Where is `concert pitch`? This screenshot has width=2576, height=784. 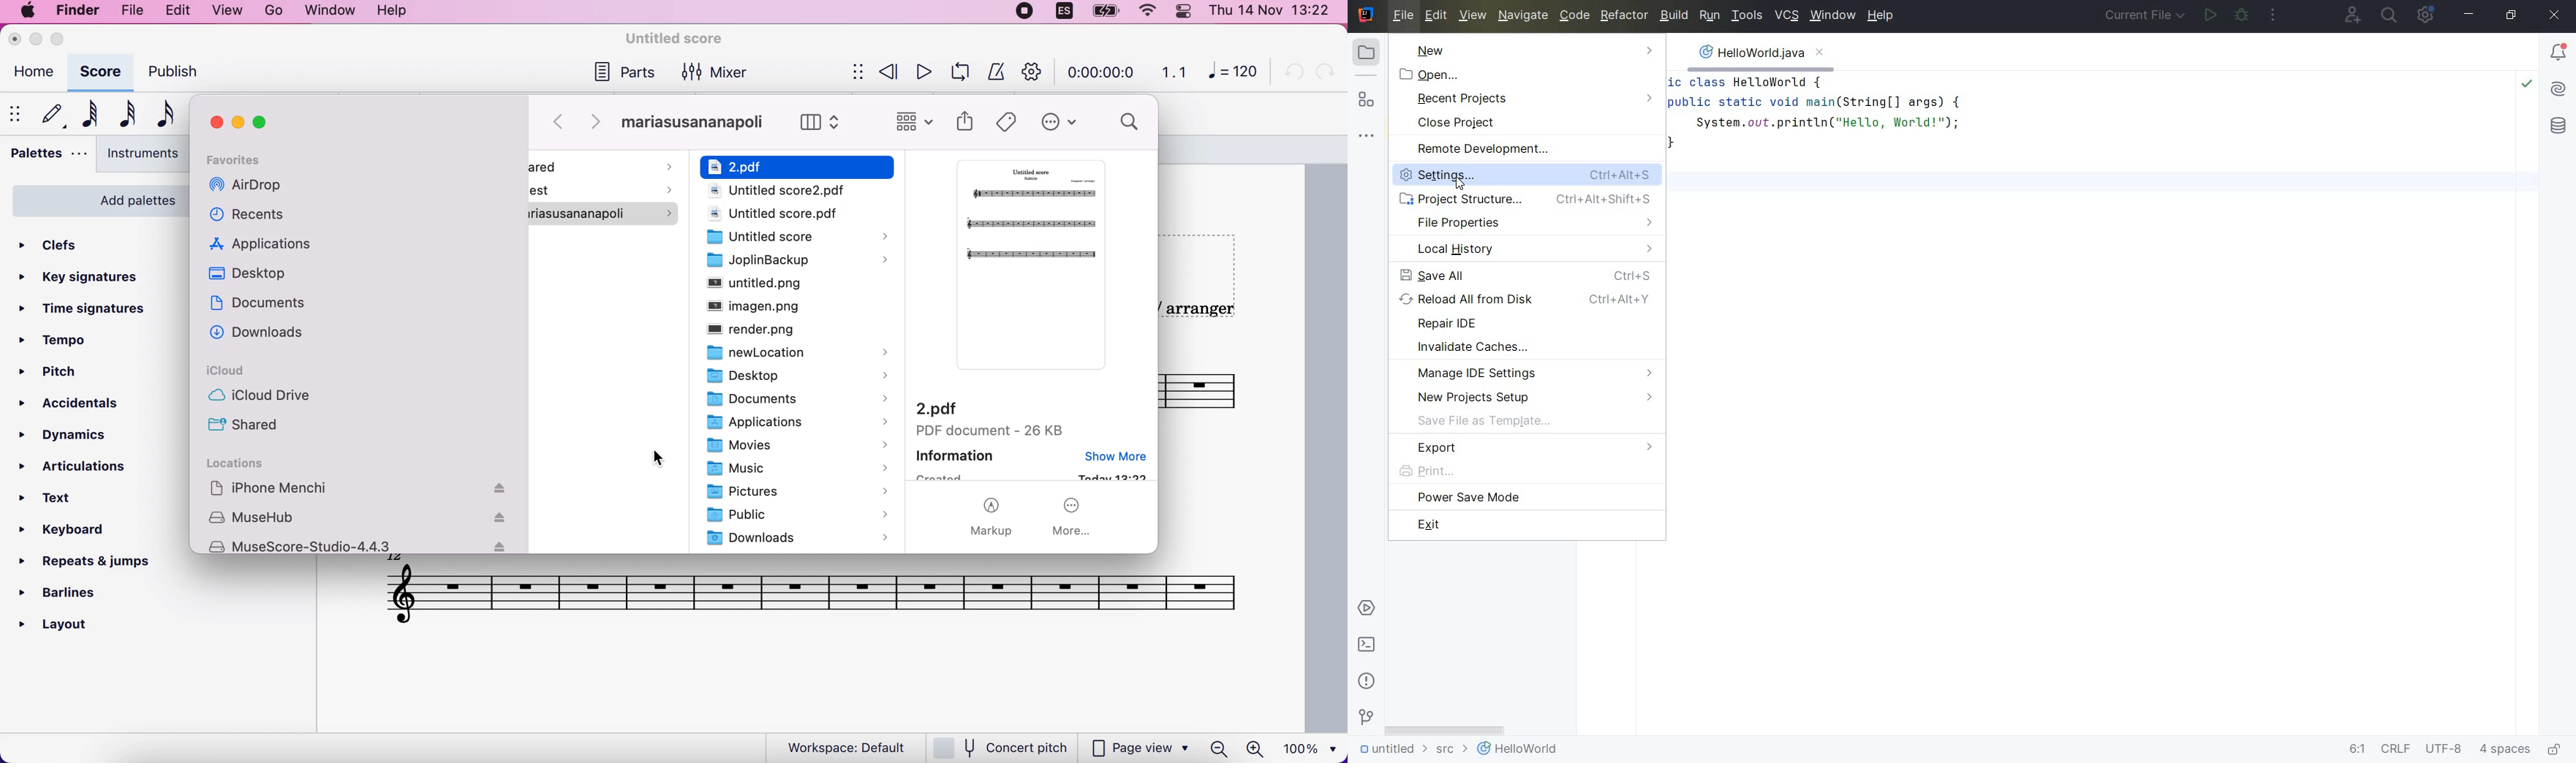
concert pitch is located at coordinates (1003, 746).